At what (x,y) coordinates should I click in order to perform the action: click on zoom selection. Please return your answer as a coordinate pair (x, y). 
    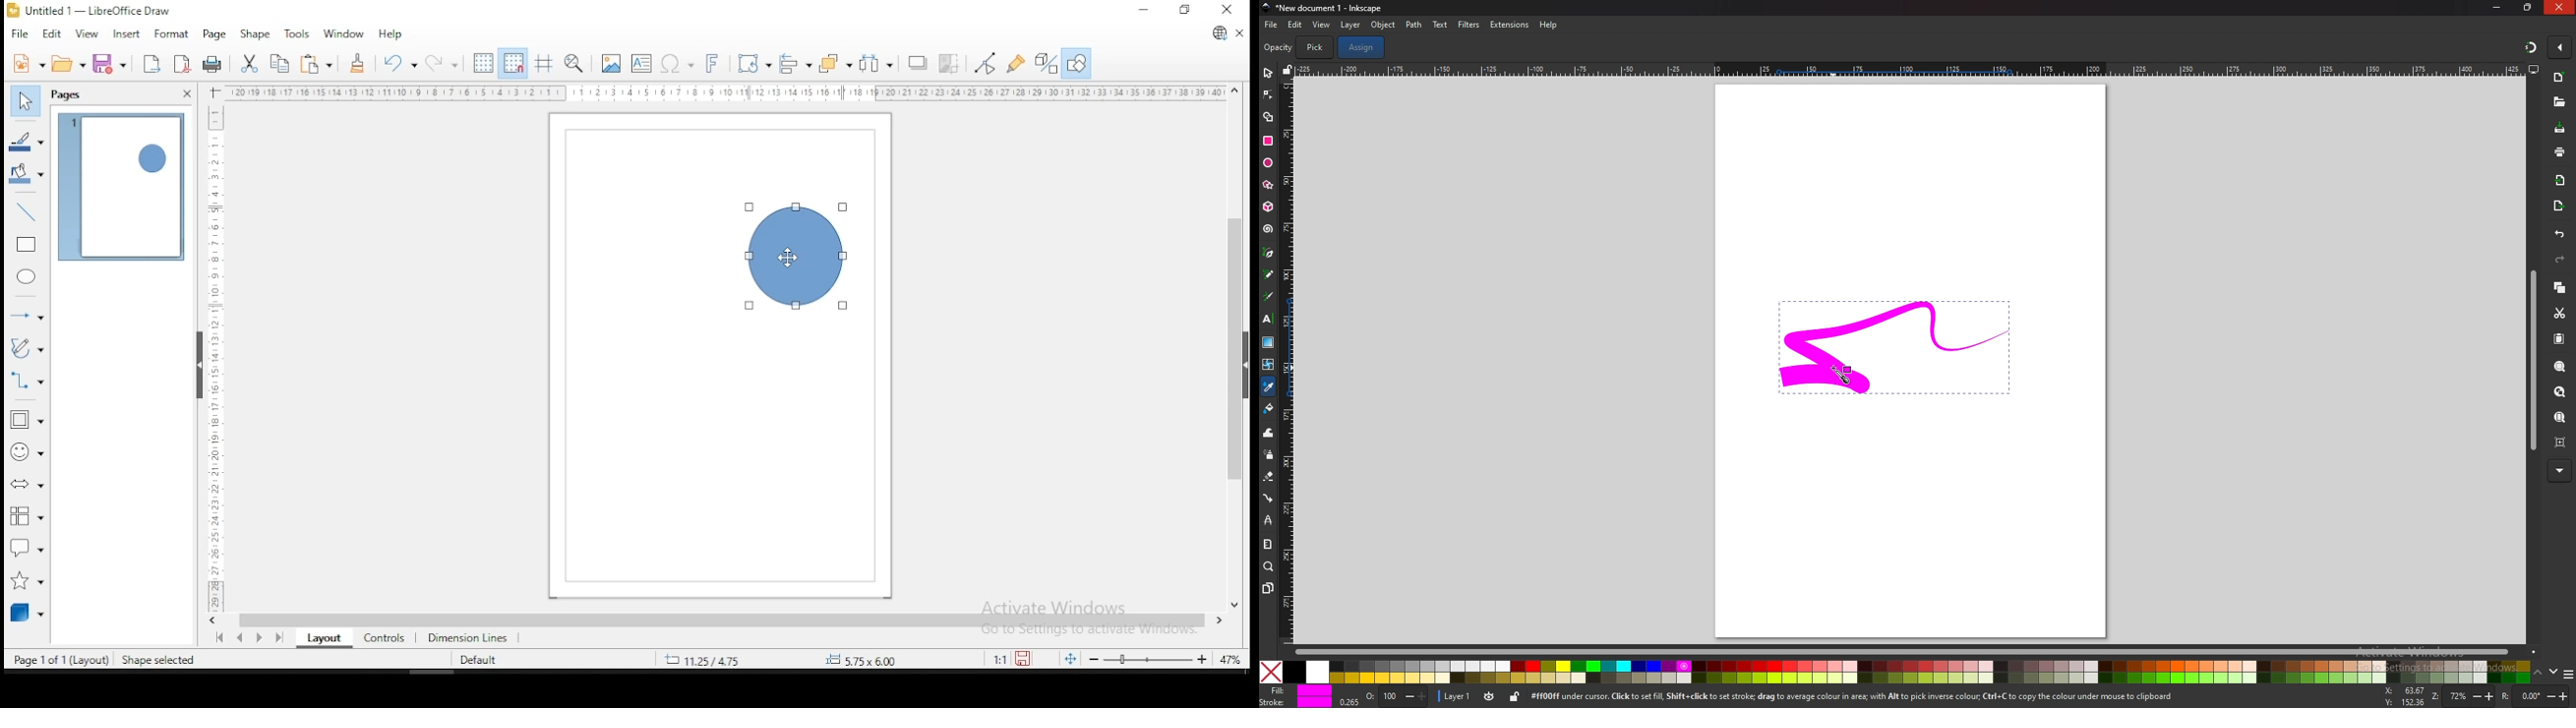
    Looking at the image, I should click on (2561, 368).